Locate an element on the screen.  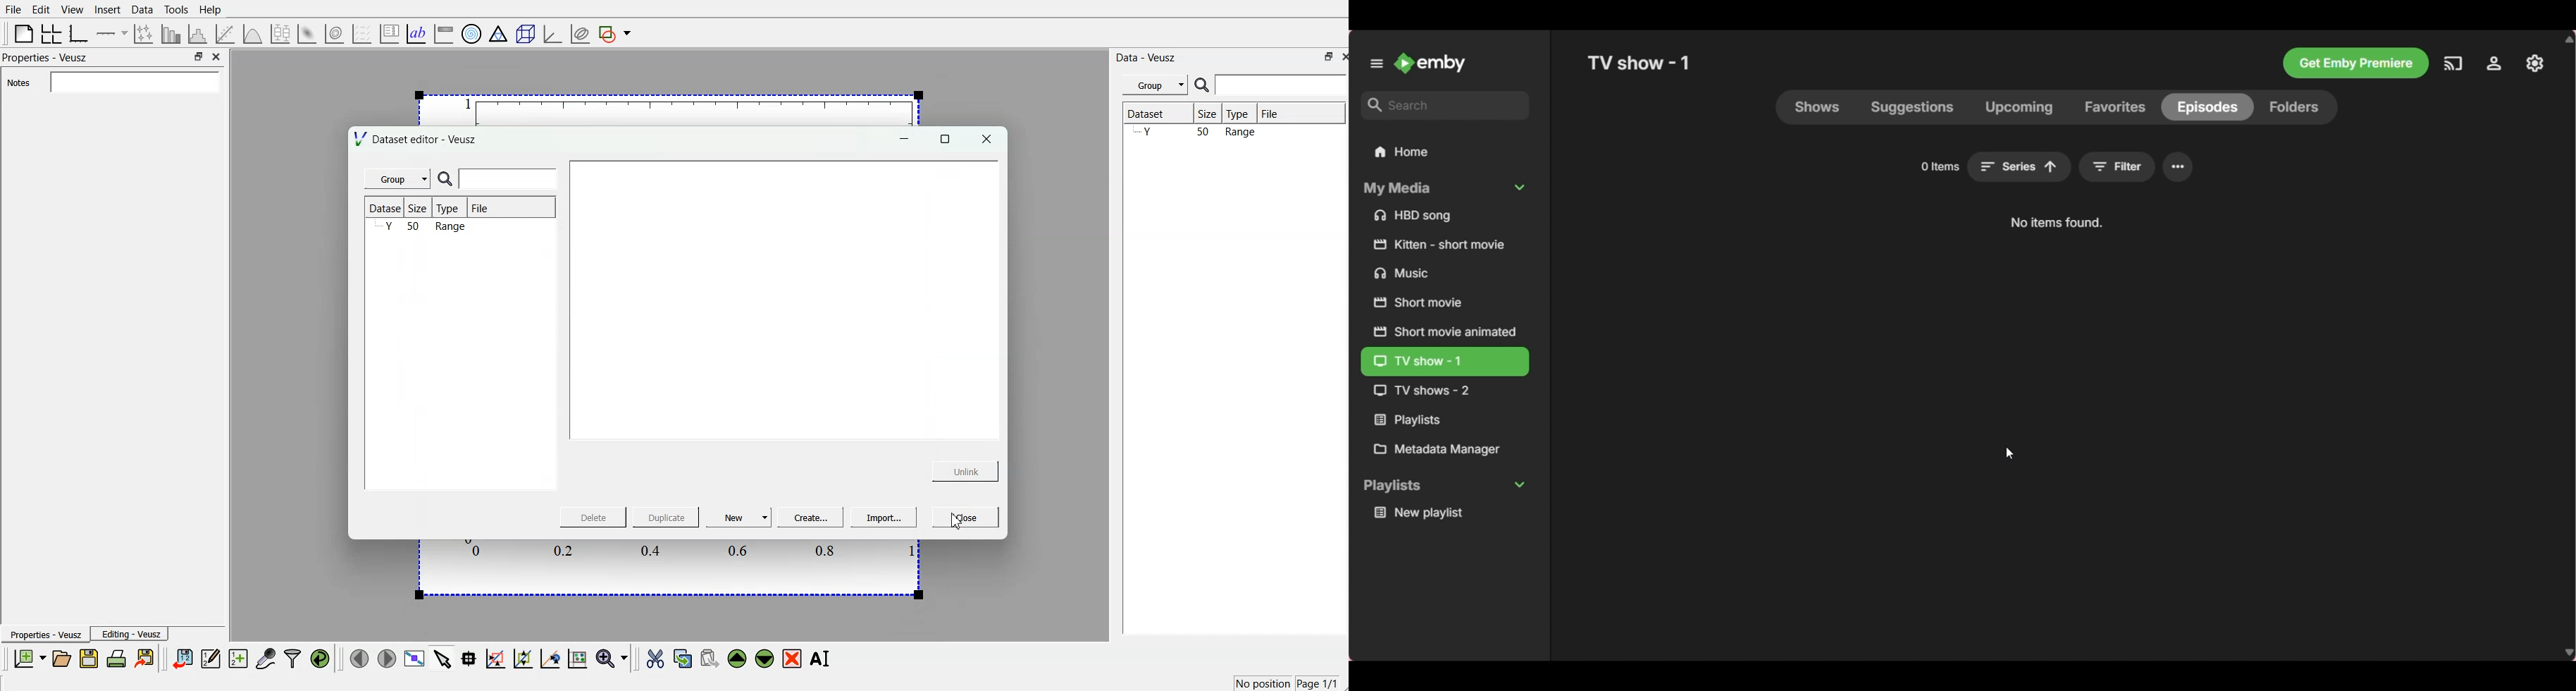
remove the selected widgets is located at coordinates (793, 659).